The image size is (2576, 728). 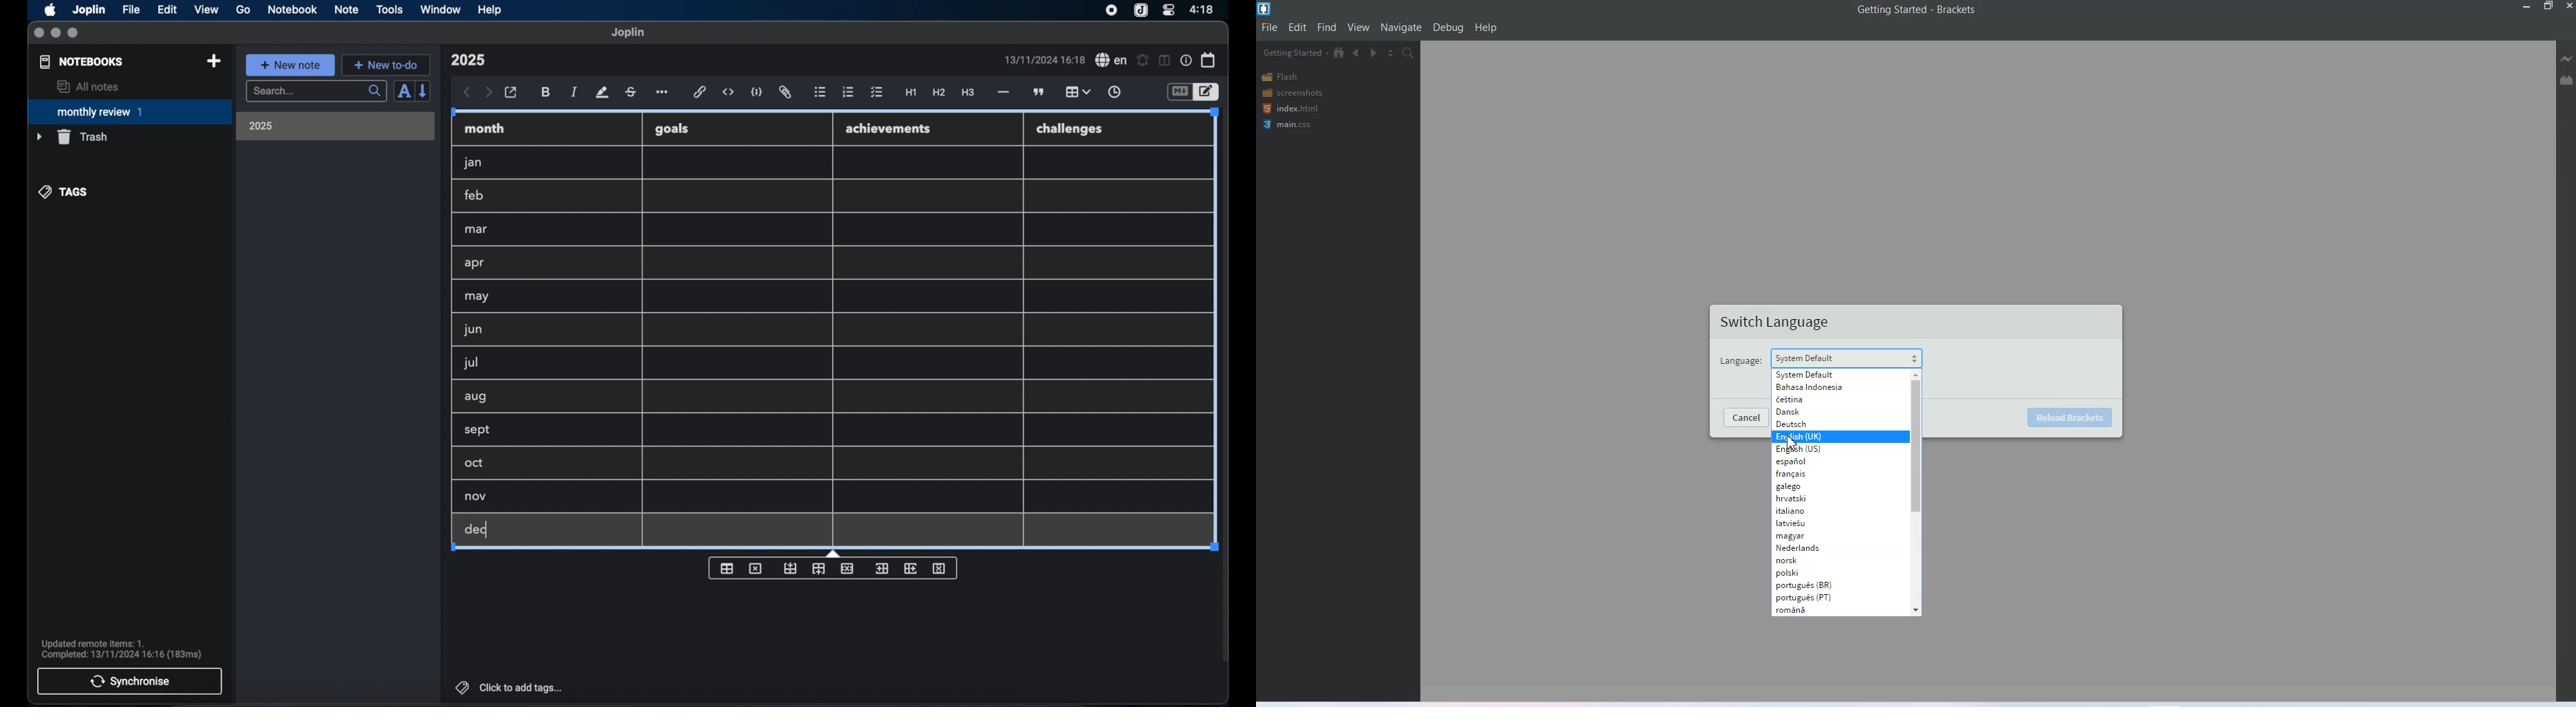 I want to click on oct, so click(x=475, y=464).